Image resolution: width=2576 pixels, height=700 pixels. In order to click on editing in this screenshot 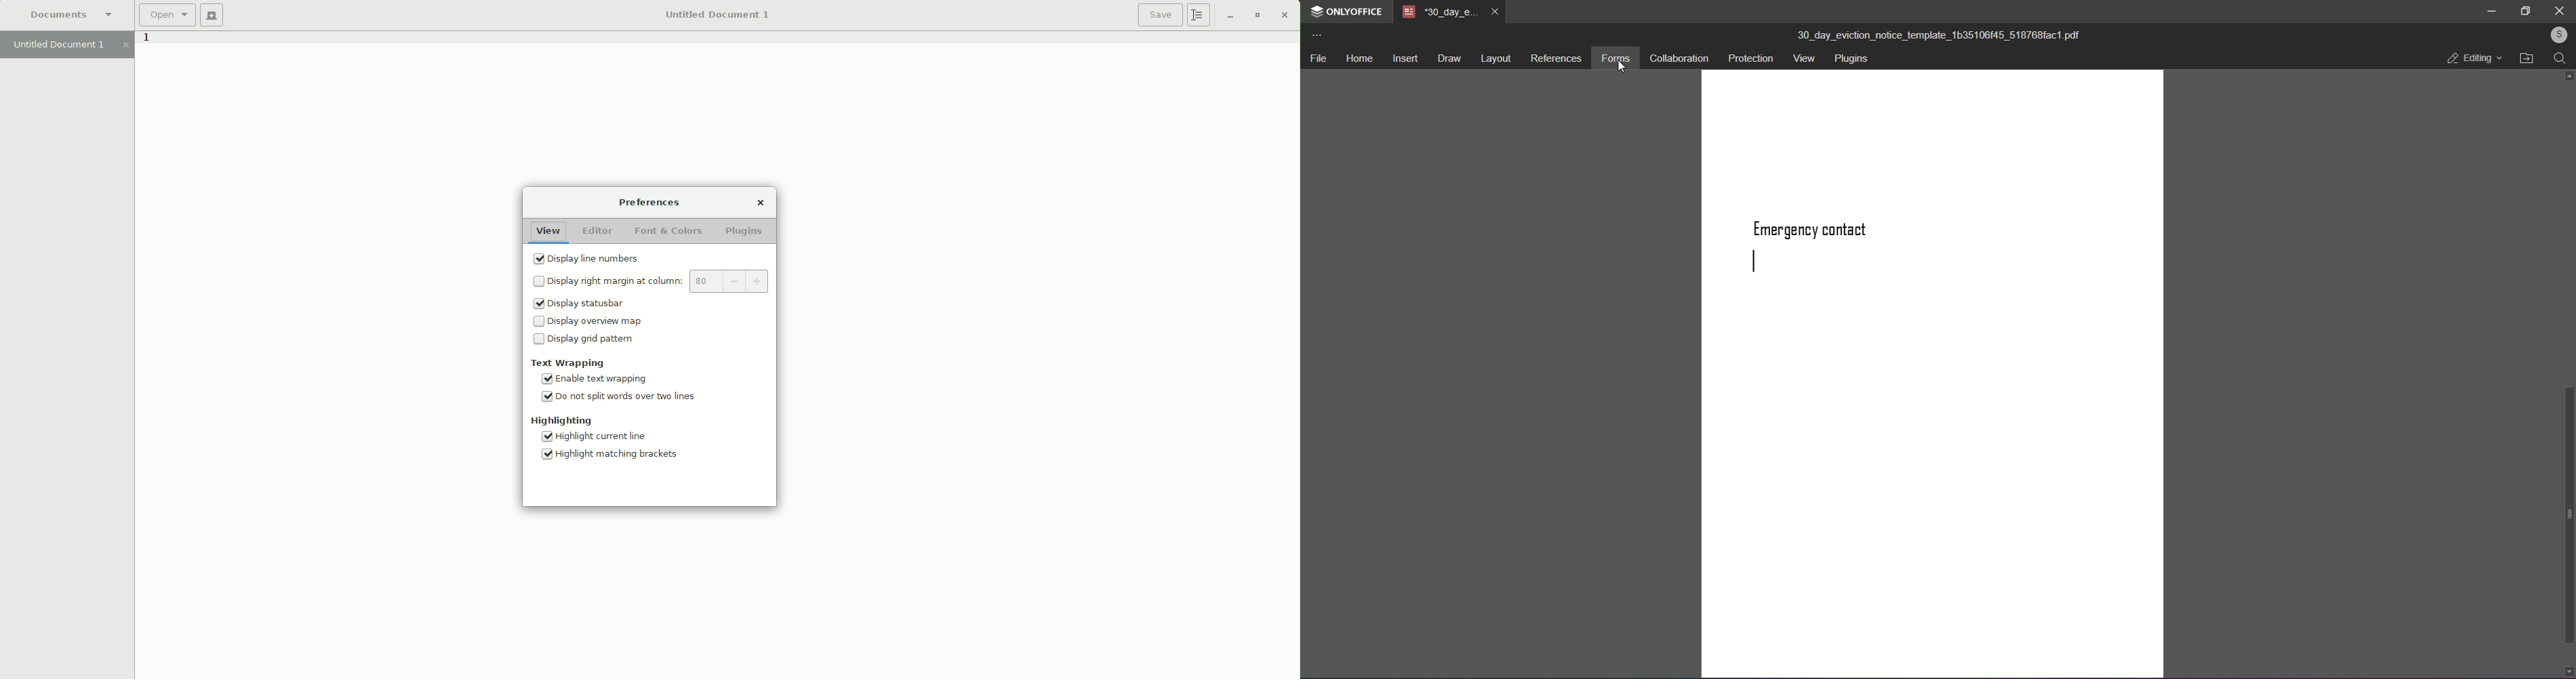, I will do `click(2472, 60)`.